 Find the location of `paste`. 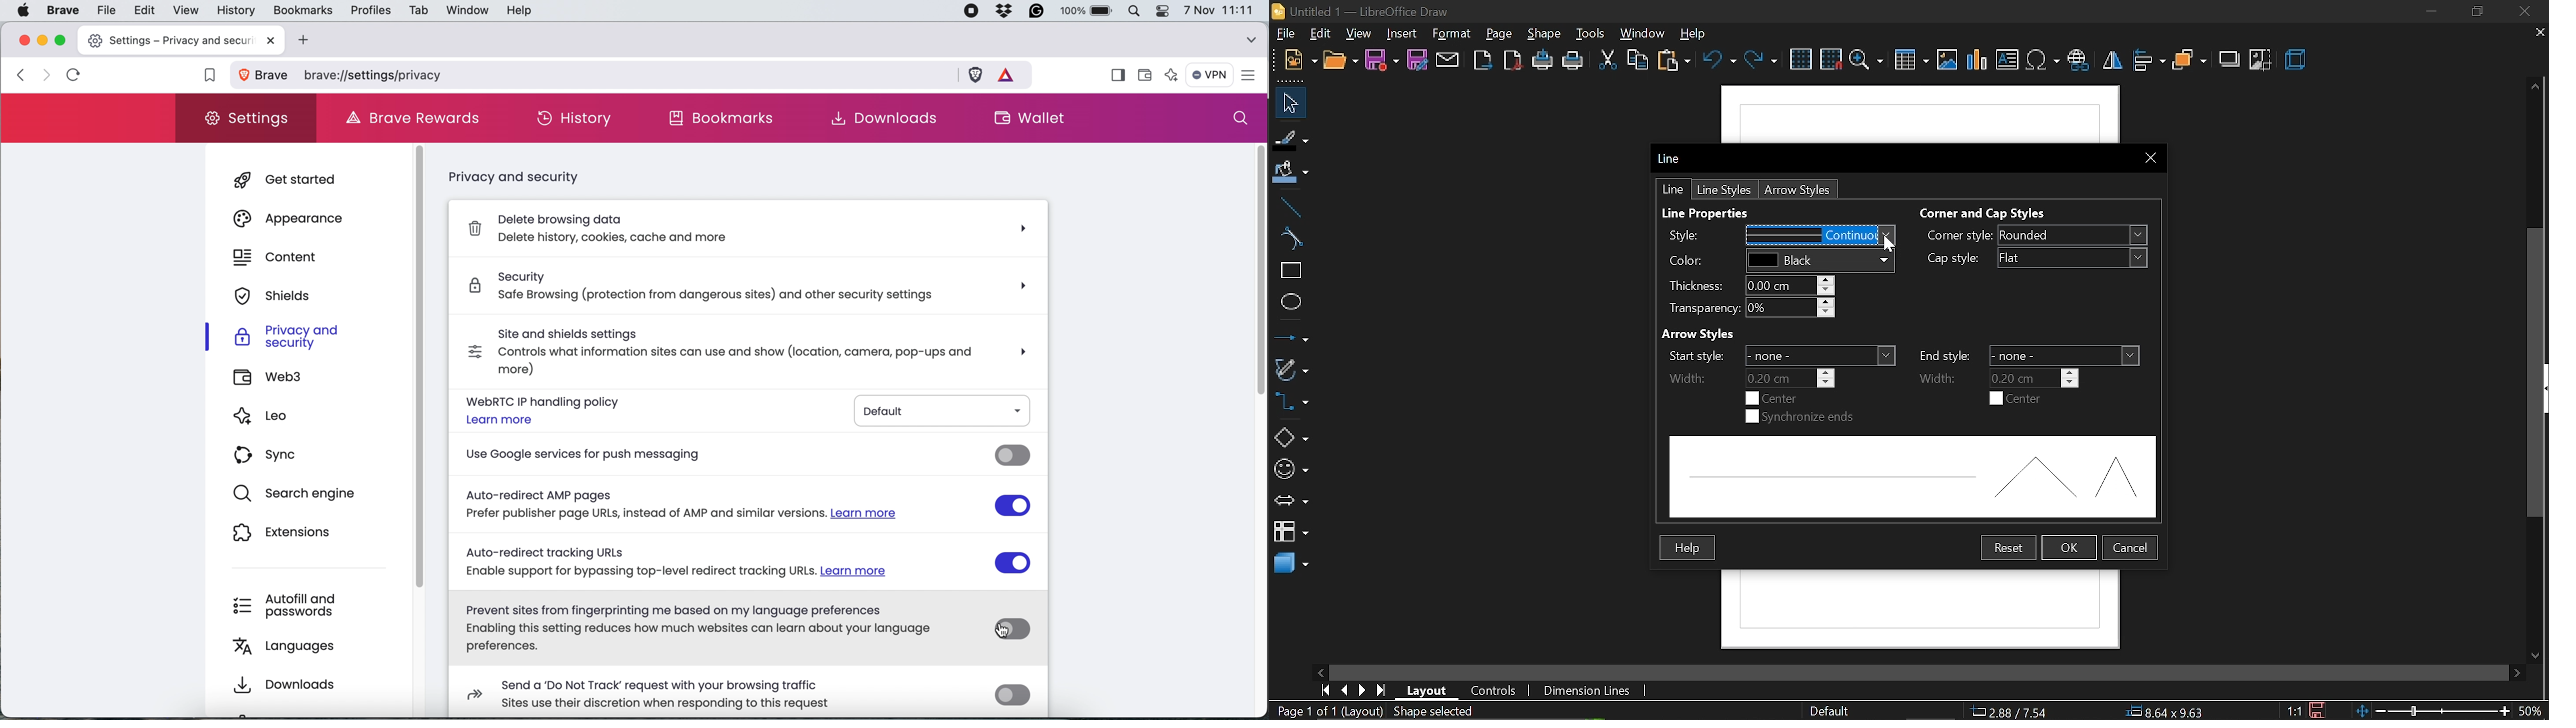

paste is located at coordinates (1673, 63).